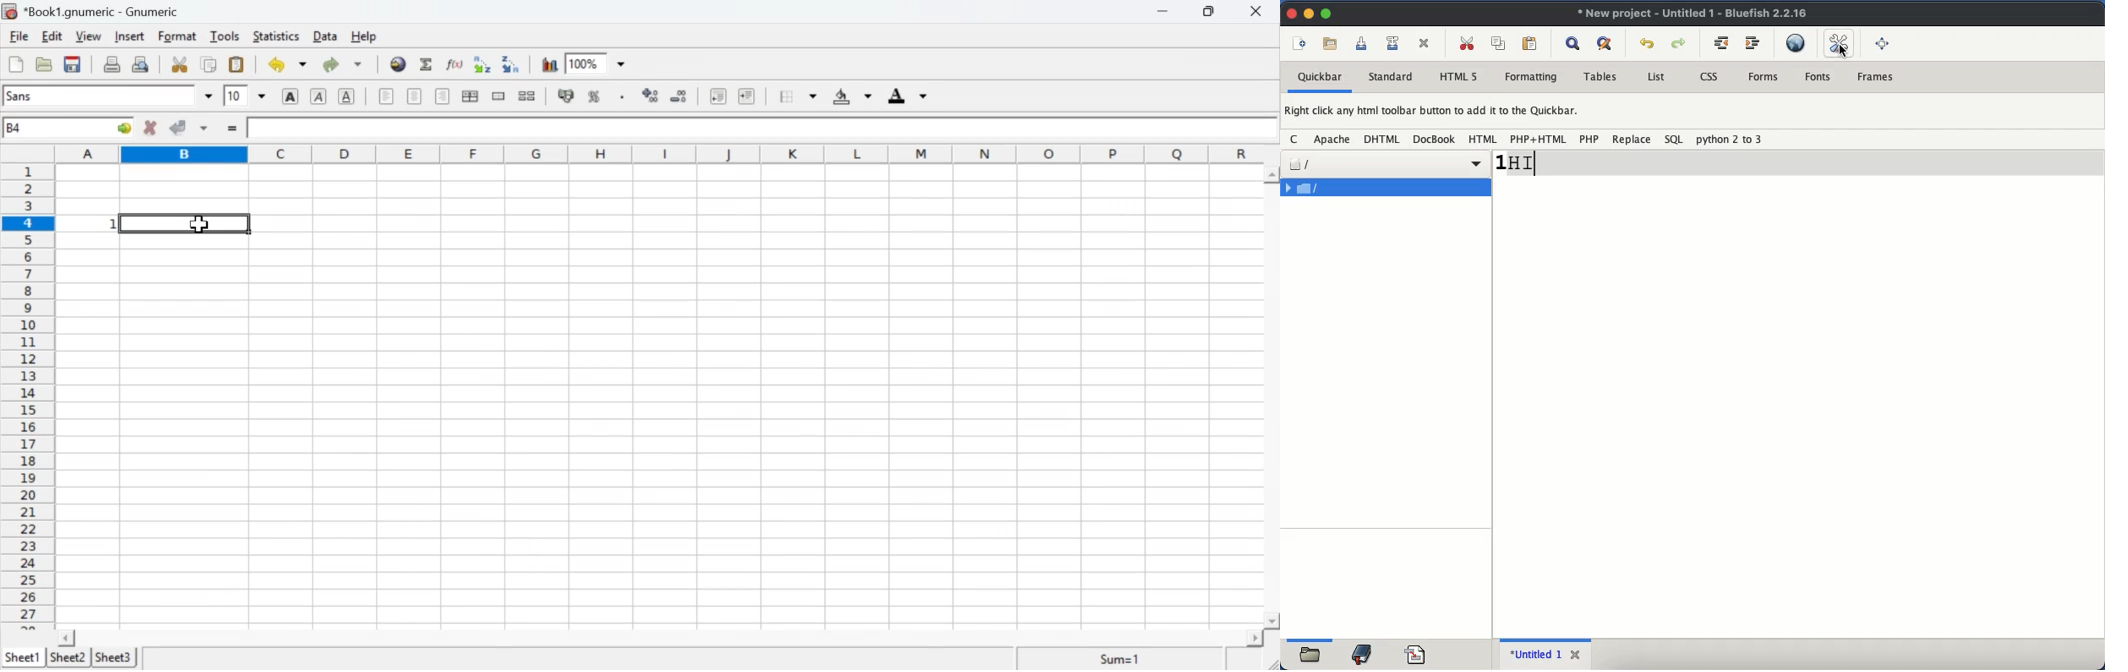  Describe the element at coordinates (1729, 140) in the screenshot. I see `python 2 to 3` at that location.